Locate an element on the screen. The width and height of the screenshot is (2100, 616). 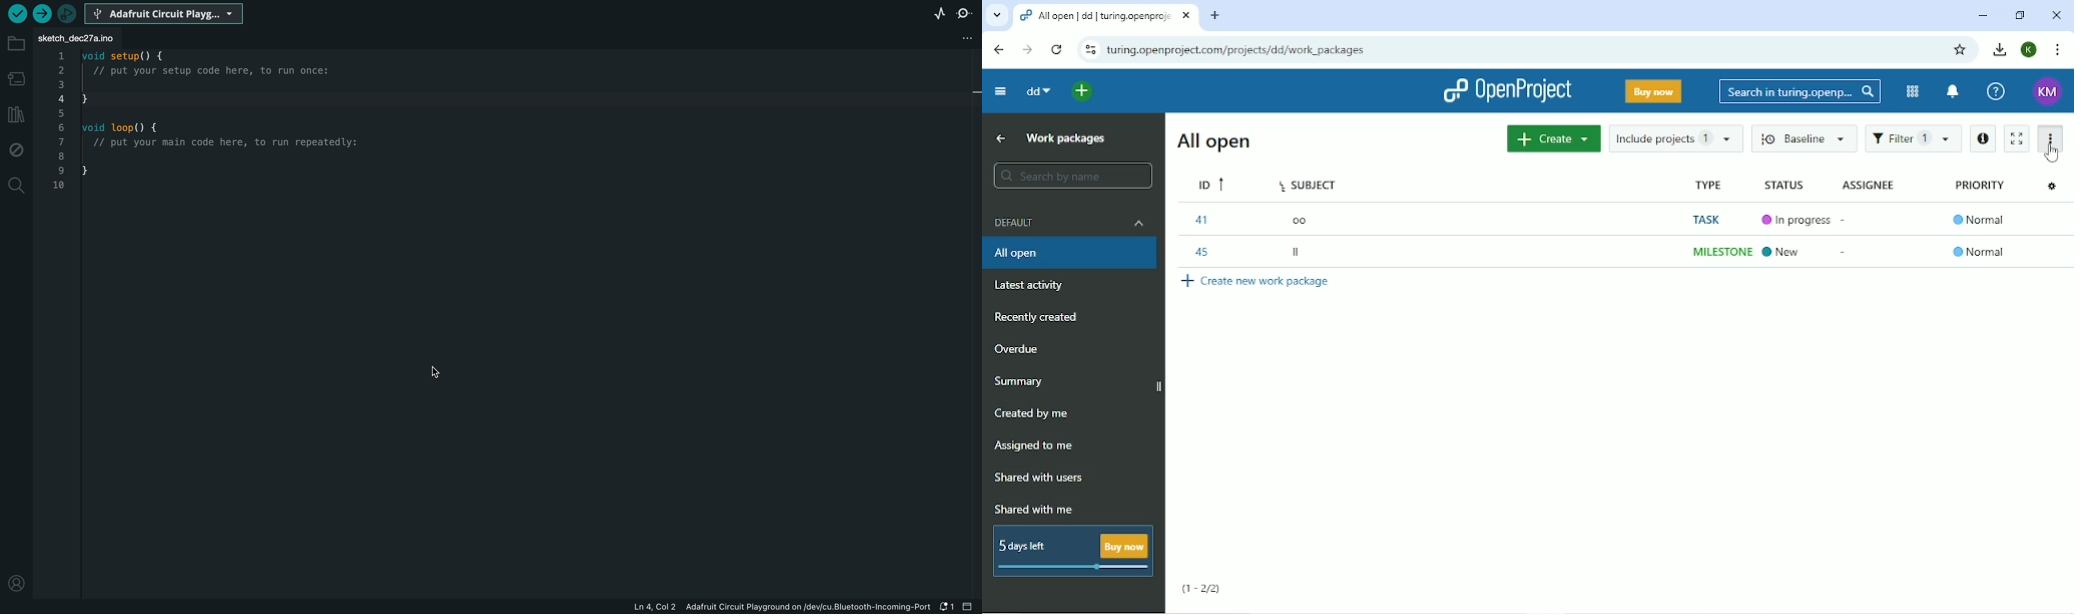
All open is located at coordinates (1214, 140).